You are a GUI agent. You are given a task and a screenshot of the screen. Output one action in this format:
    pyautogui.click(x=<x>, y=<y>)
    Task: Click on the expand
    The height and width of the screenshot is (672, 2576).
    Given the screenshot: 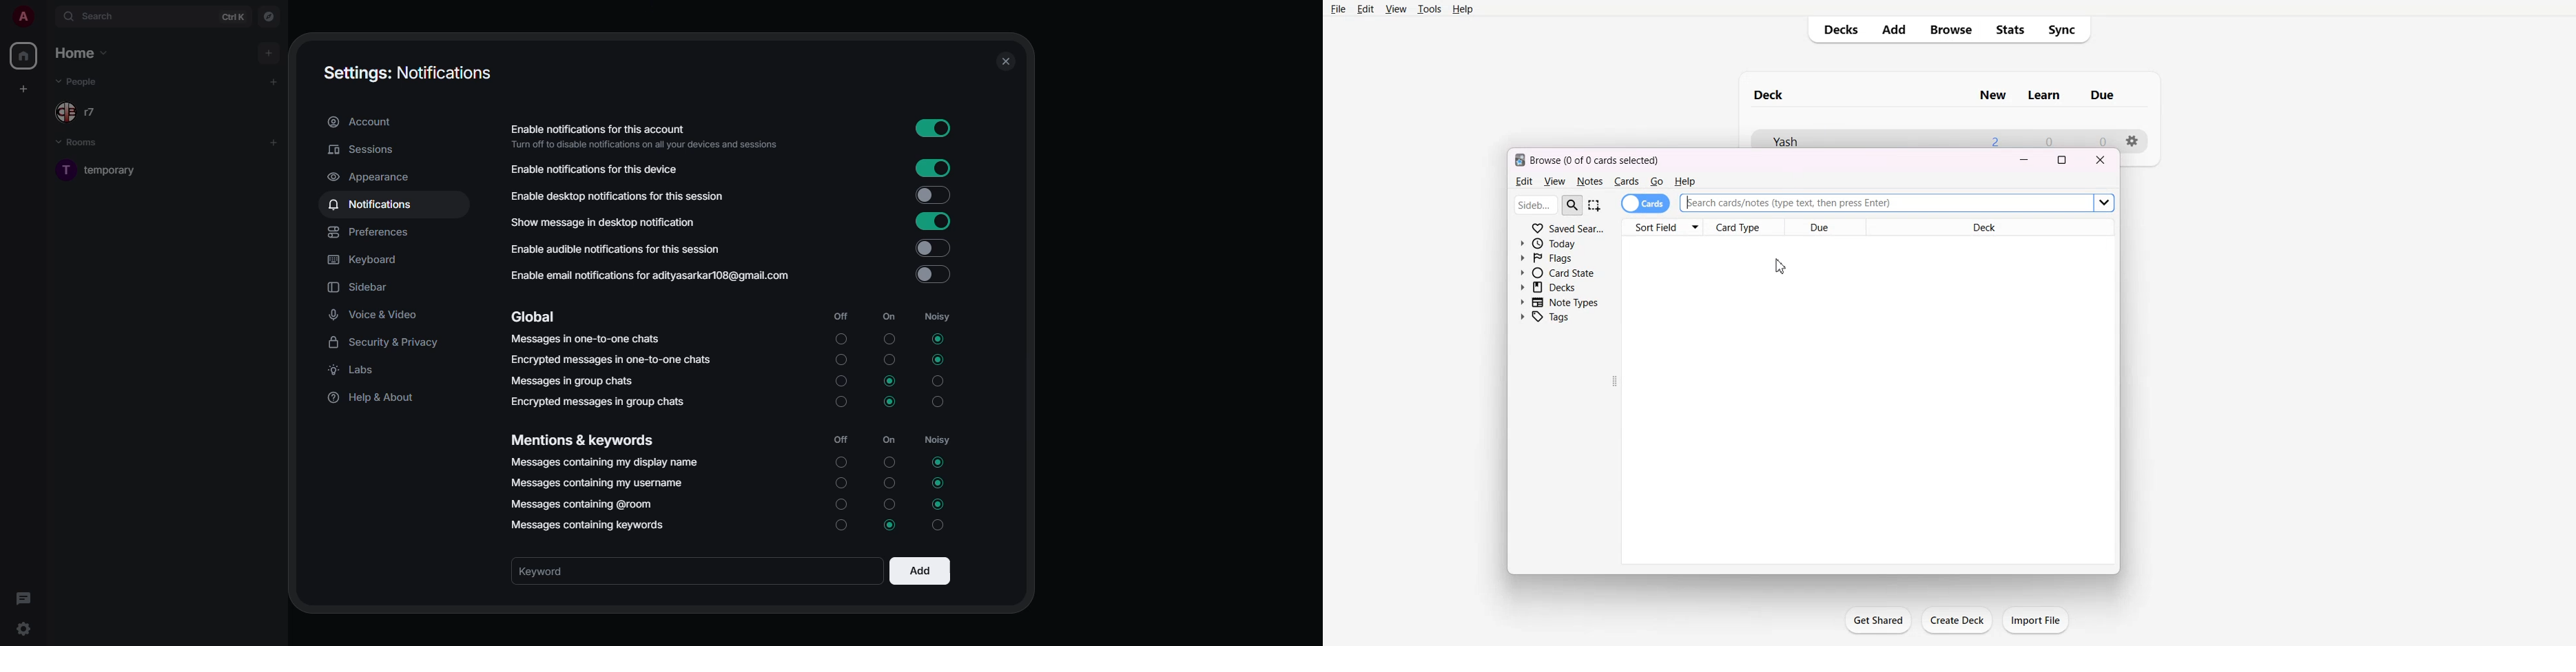 What is the action you would take?
    pyautogui.click(x=46, y=19)
    